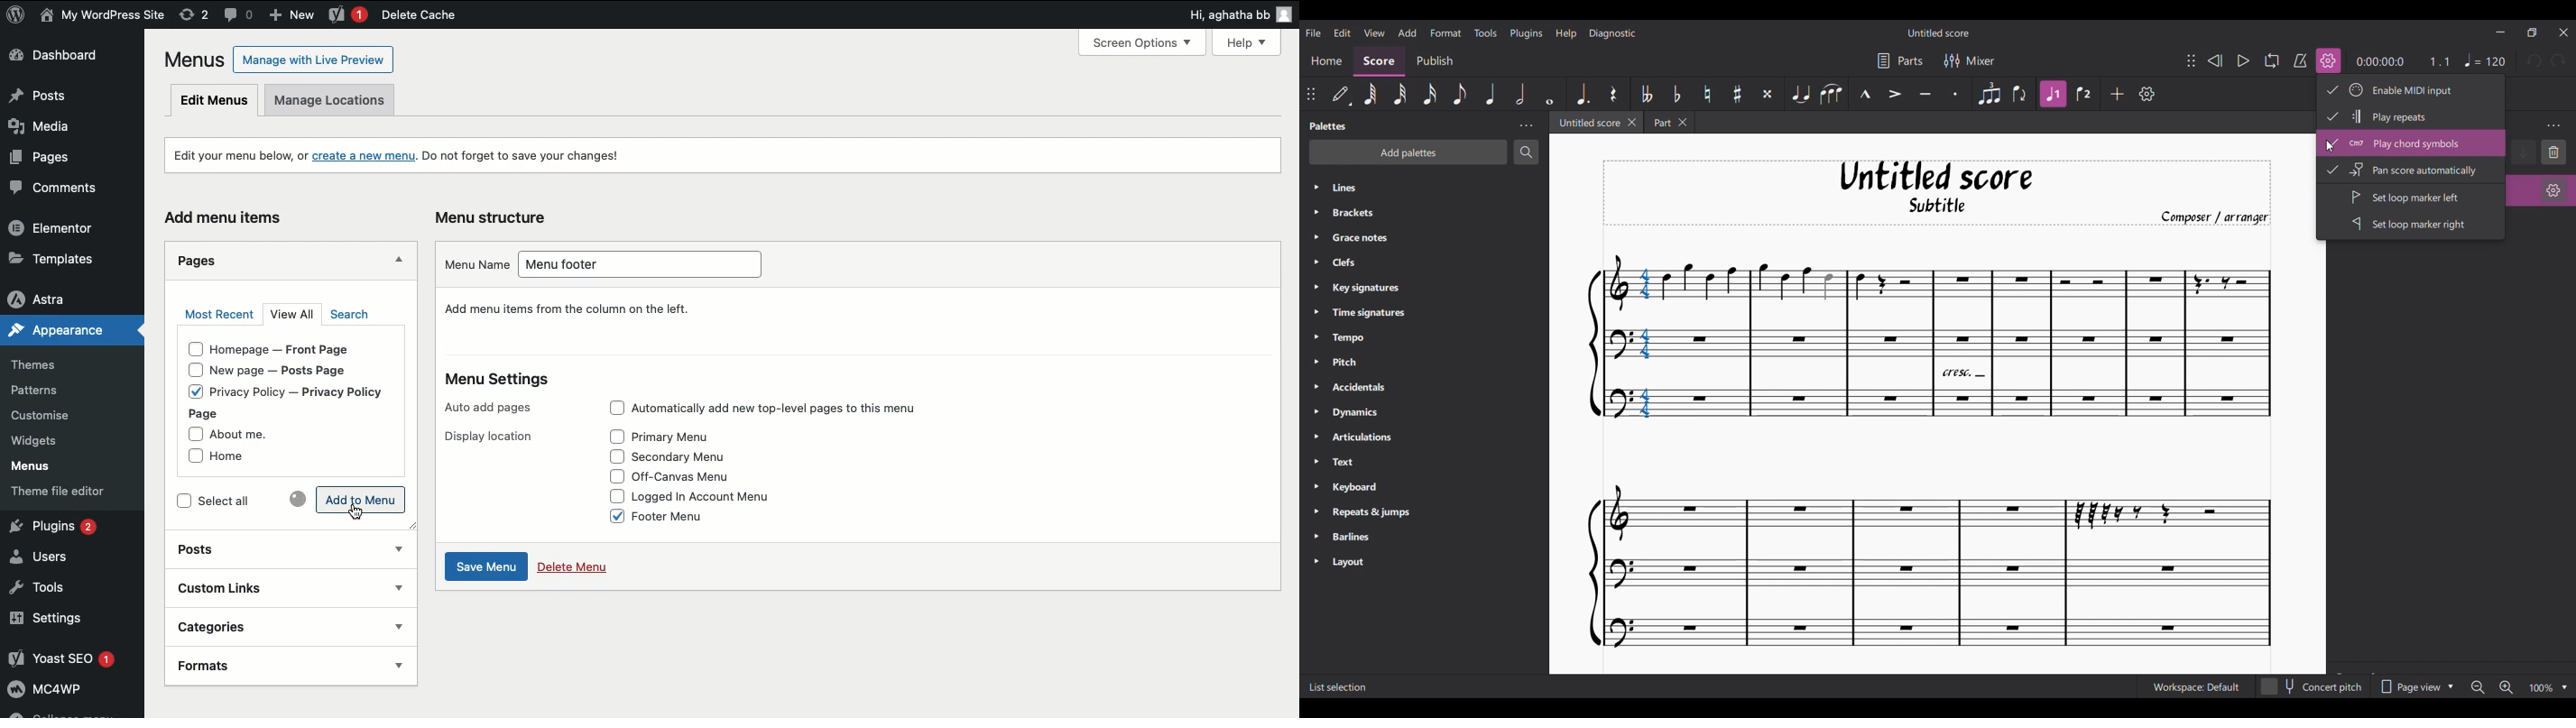 This screenshot has height=728, width=2576. What do you see at coordinates (470, 264) in the screenshot?
I see `Menu name` at bounding box center [470, 264].